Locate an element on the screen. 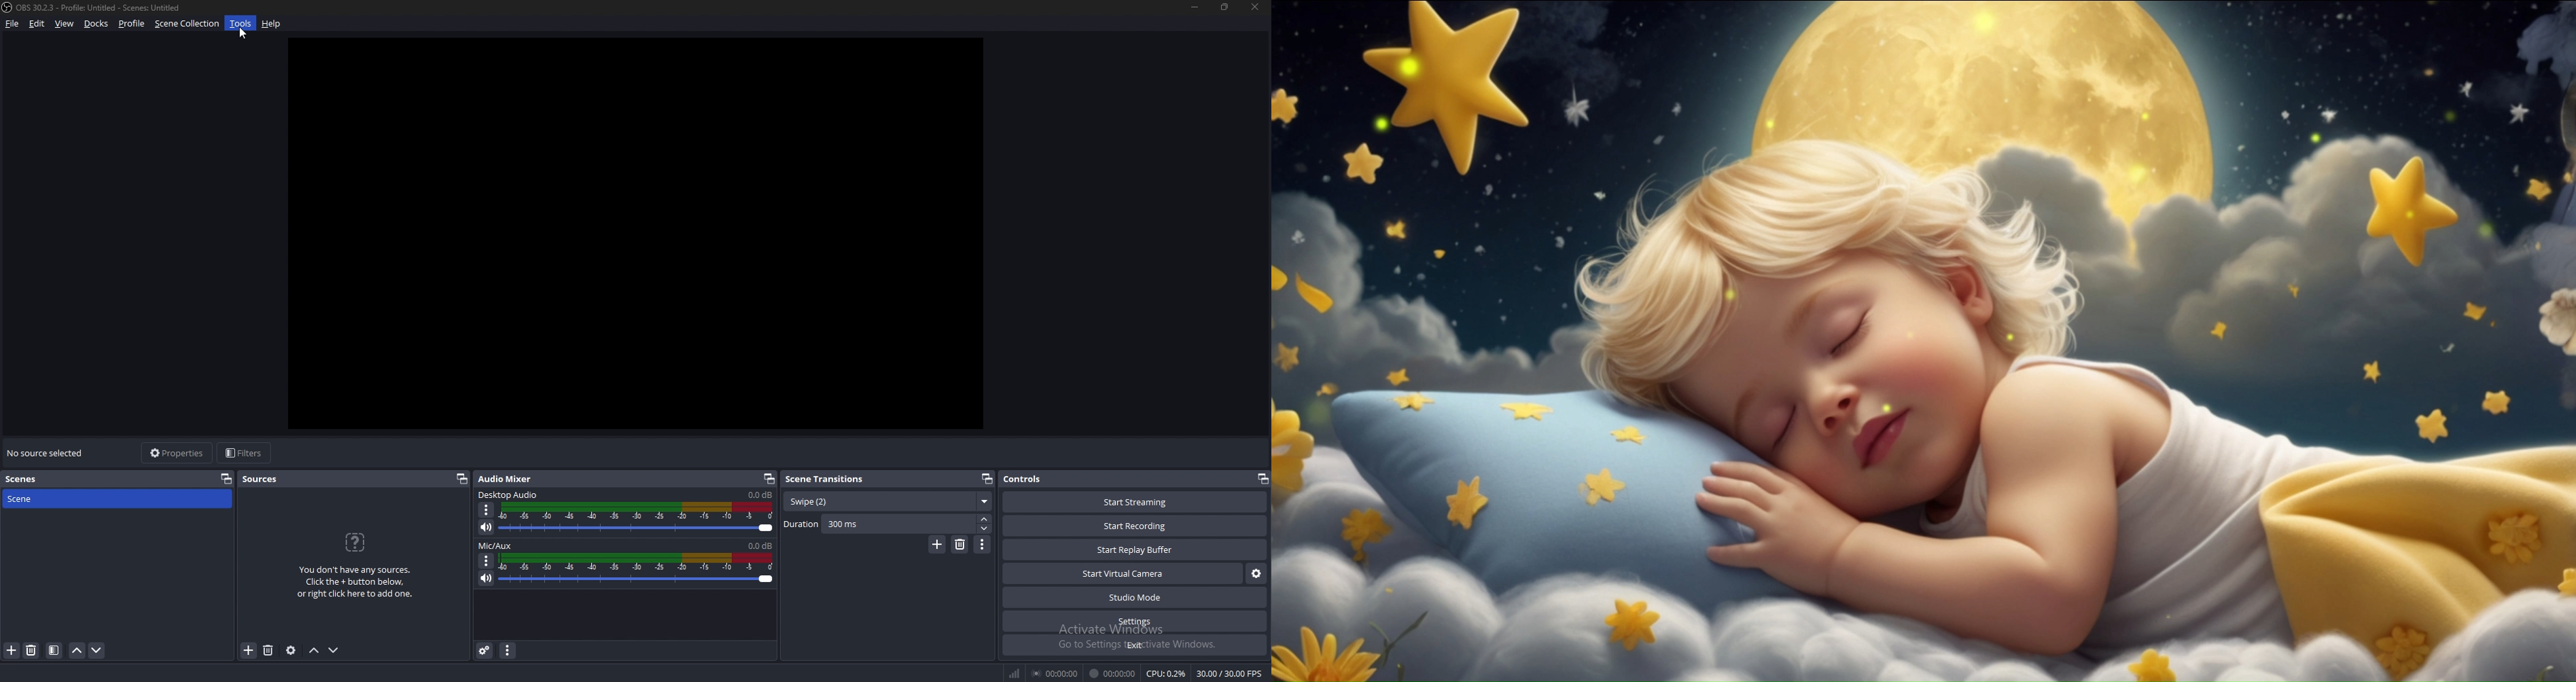 Image resolution: width=2576 pixels, height=700 pixels. controls is located at coordinates (1037, 478).